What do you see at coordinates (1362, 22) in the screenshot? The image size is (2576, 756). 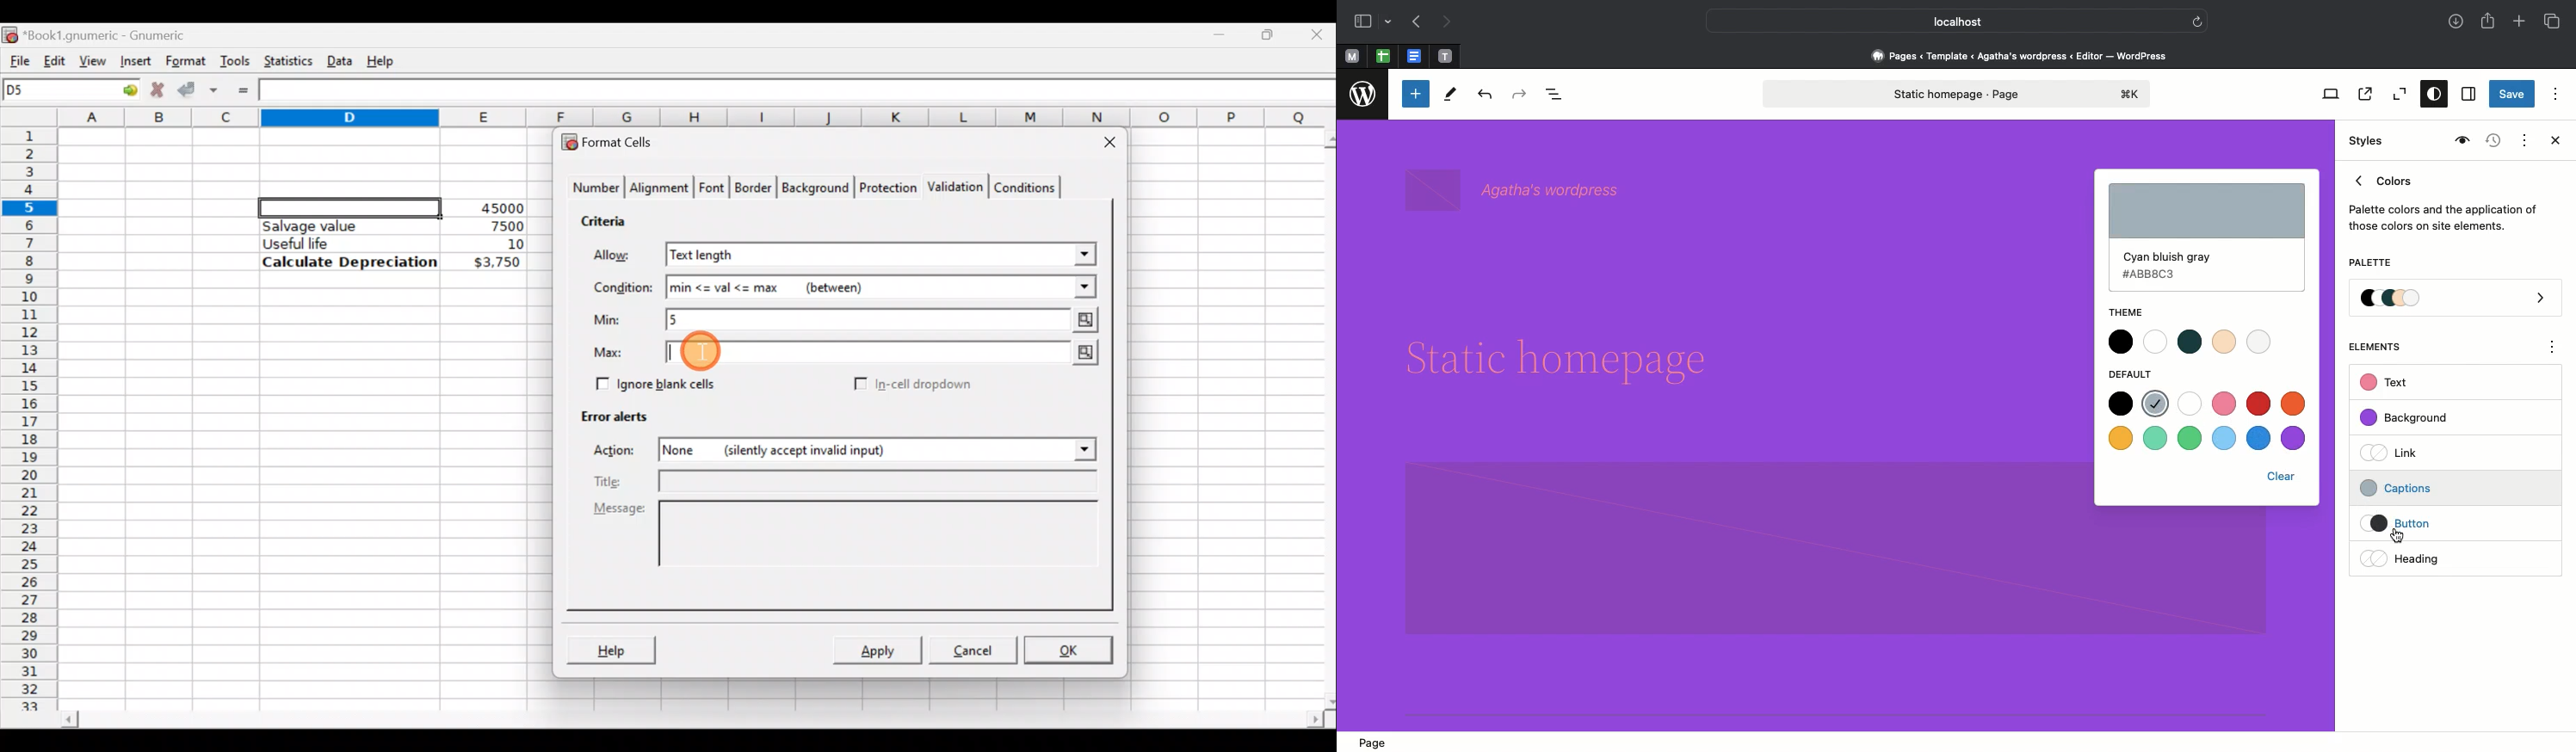 I see `Sidebar` at bounding box center [1362, 22].